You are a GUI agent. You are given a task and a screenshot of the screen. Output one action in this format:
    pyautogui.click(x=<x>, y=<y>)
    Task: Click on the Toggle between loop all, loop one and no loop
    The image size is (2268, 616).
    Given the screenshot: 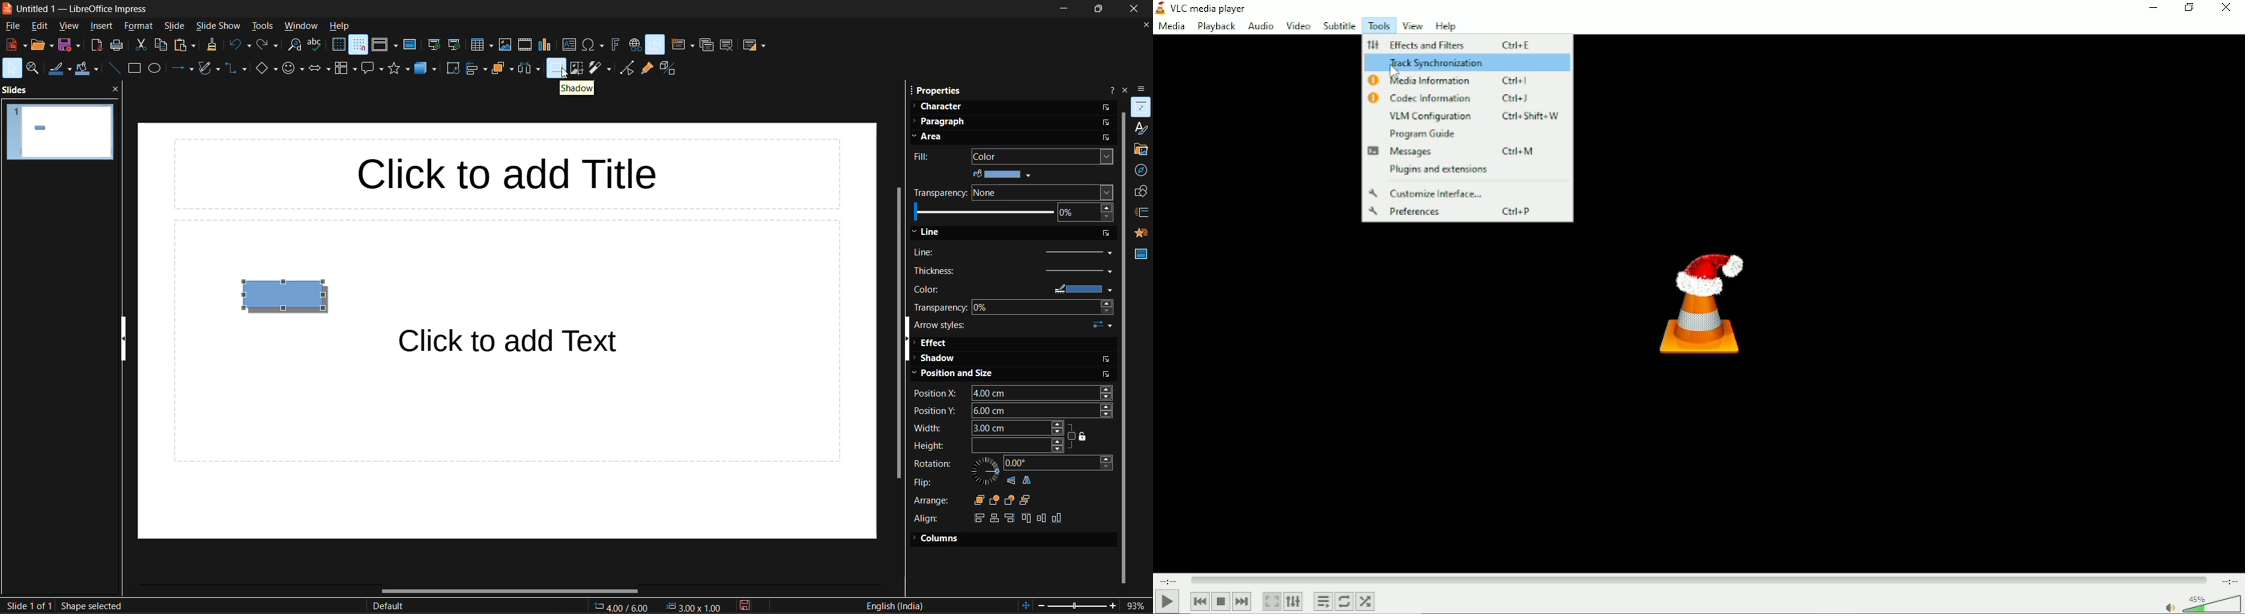 What is the action you would take?
    pyautogui.click(x=1344, y=601)
    